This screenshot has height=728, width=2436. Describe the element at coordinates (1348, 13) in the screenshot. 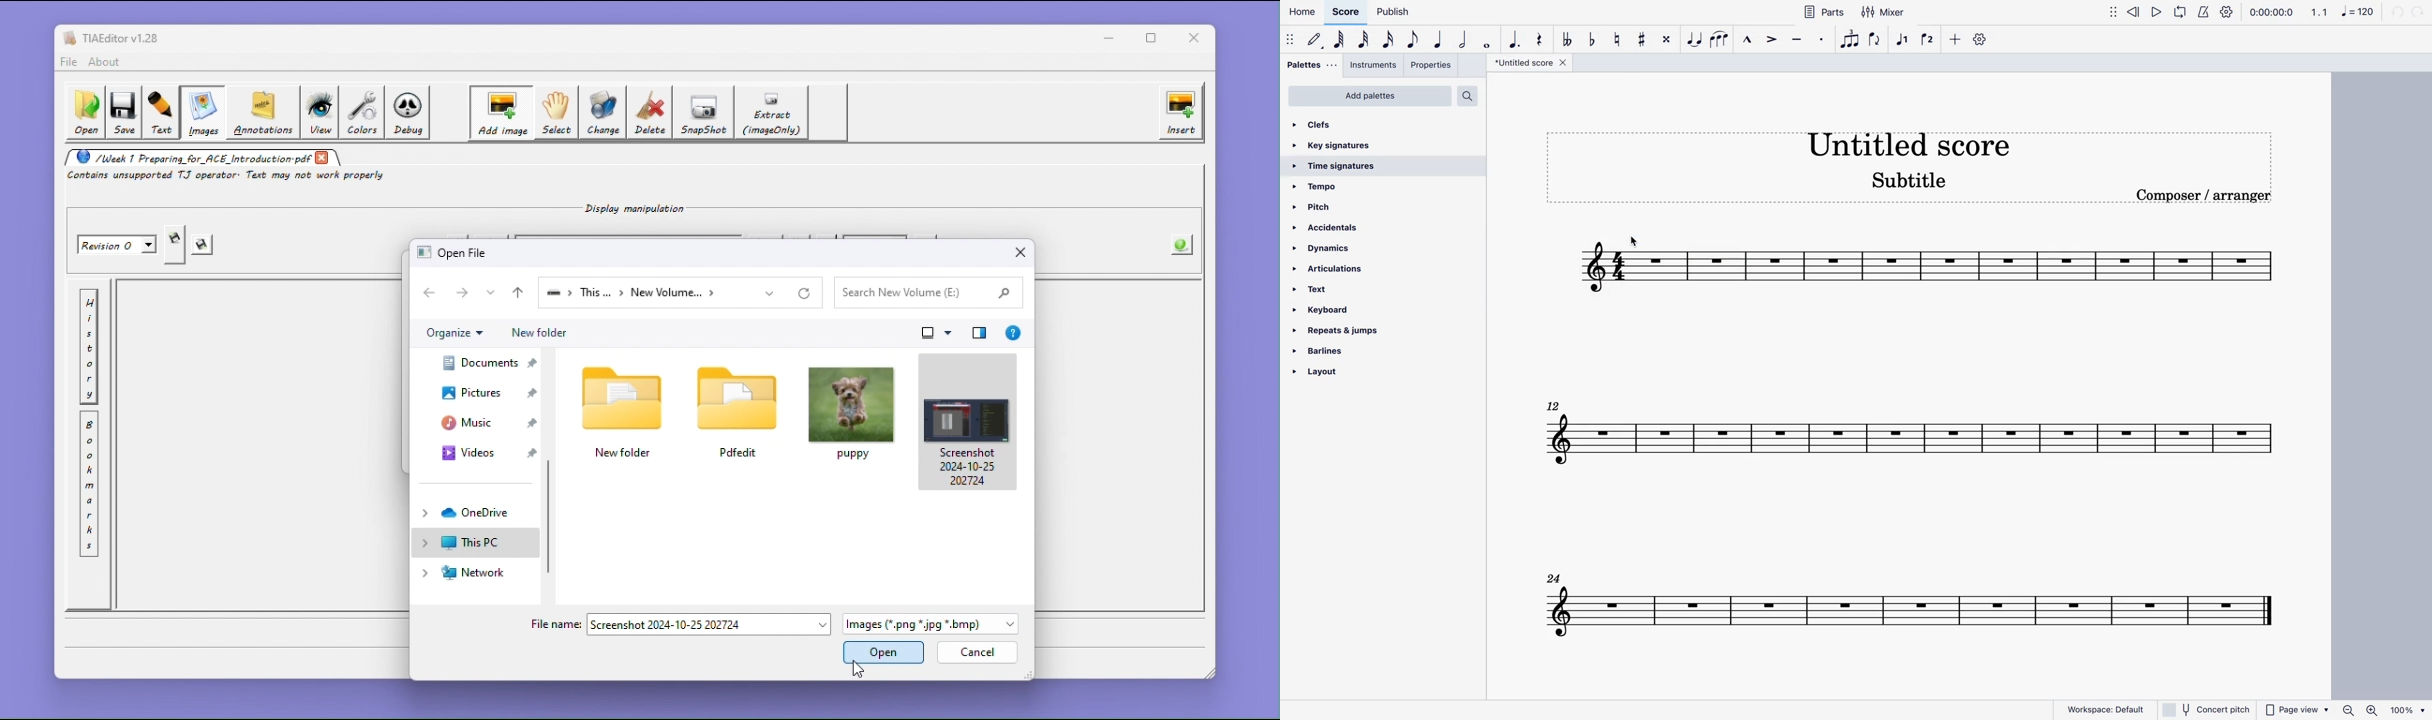

I see `score` at that location.